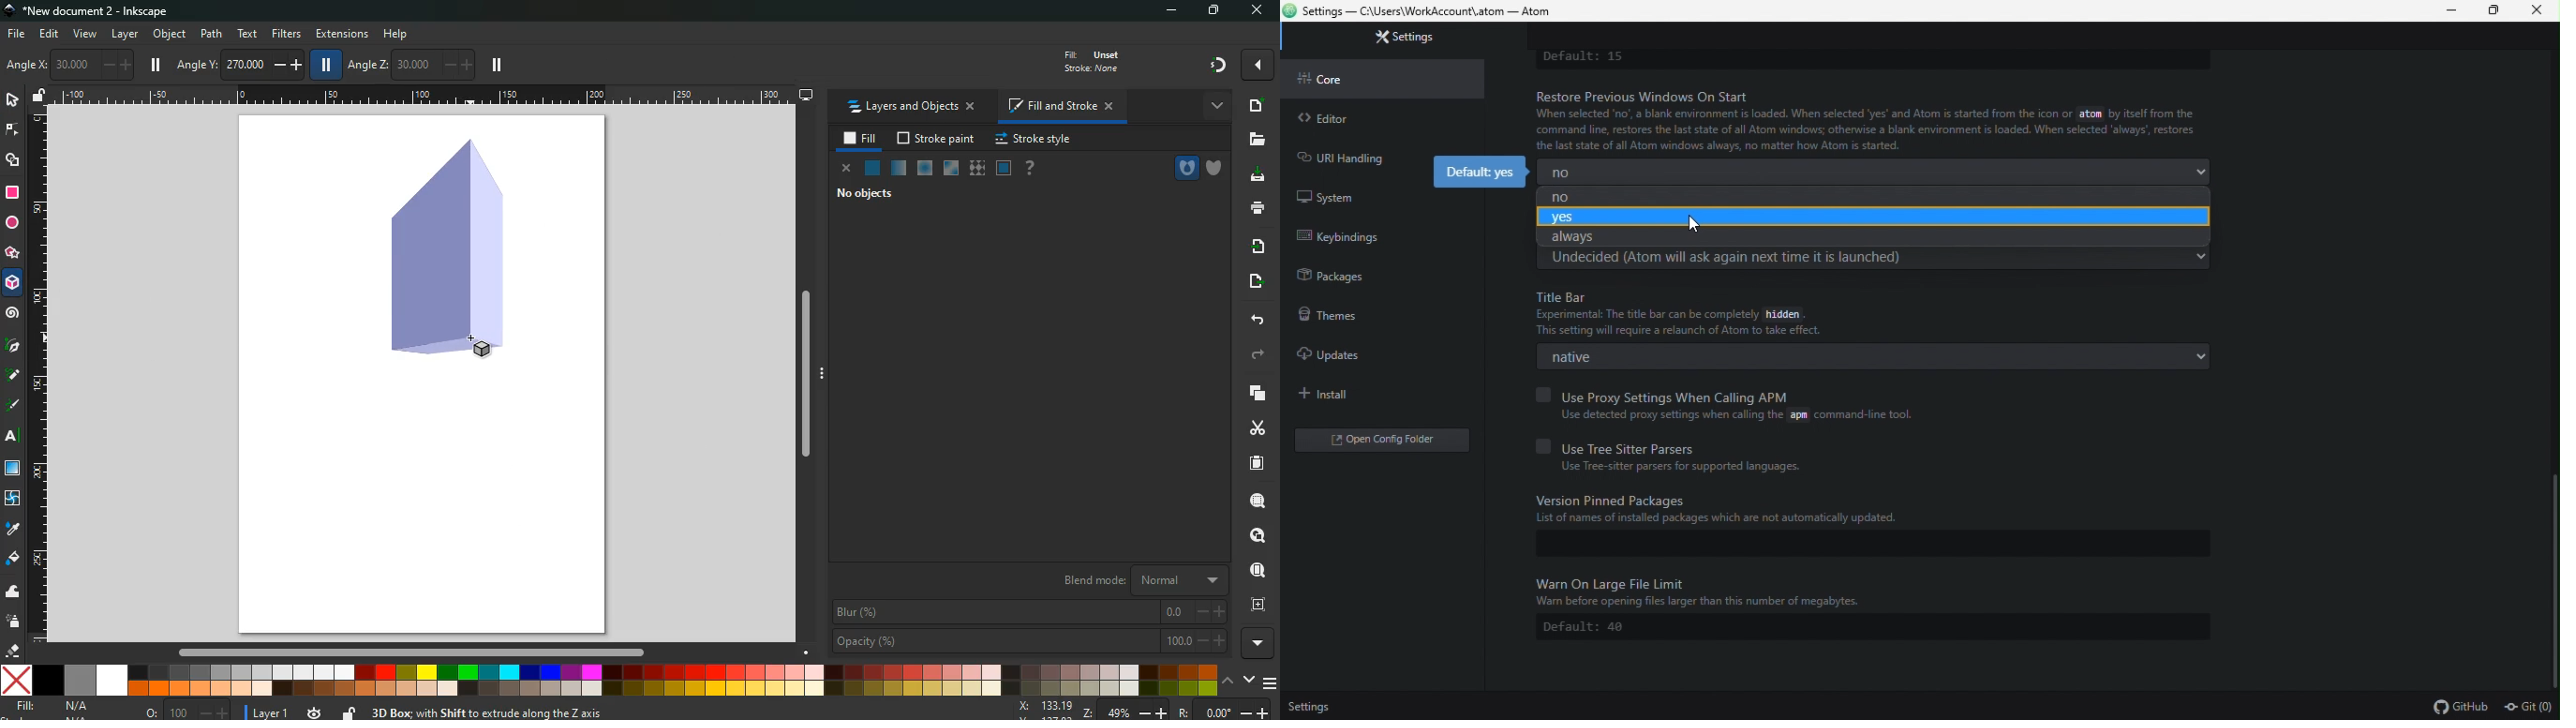 Image resolution: width=2576 pixels, height=728 pixels. I want to click on forward, so click(1257, 356).